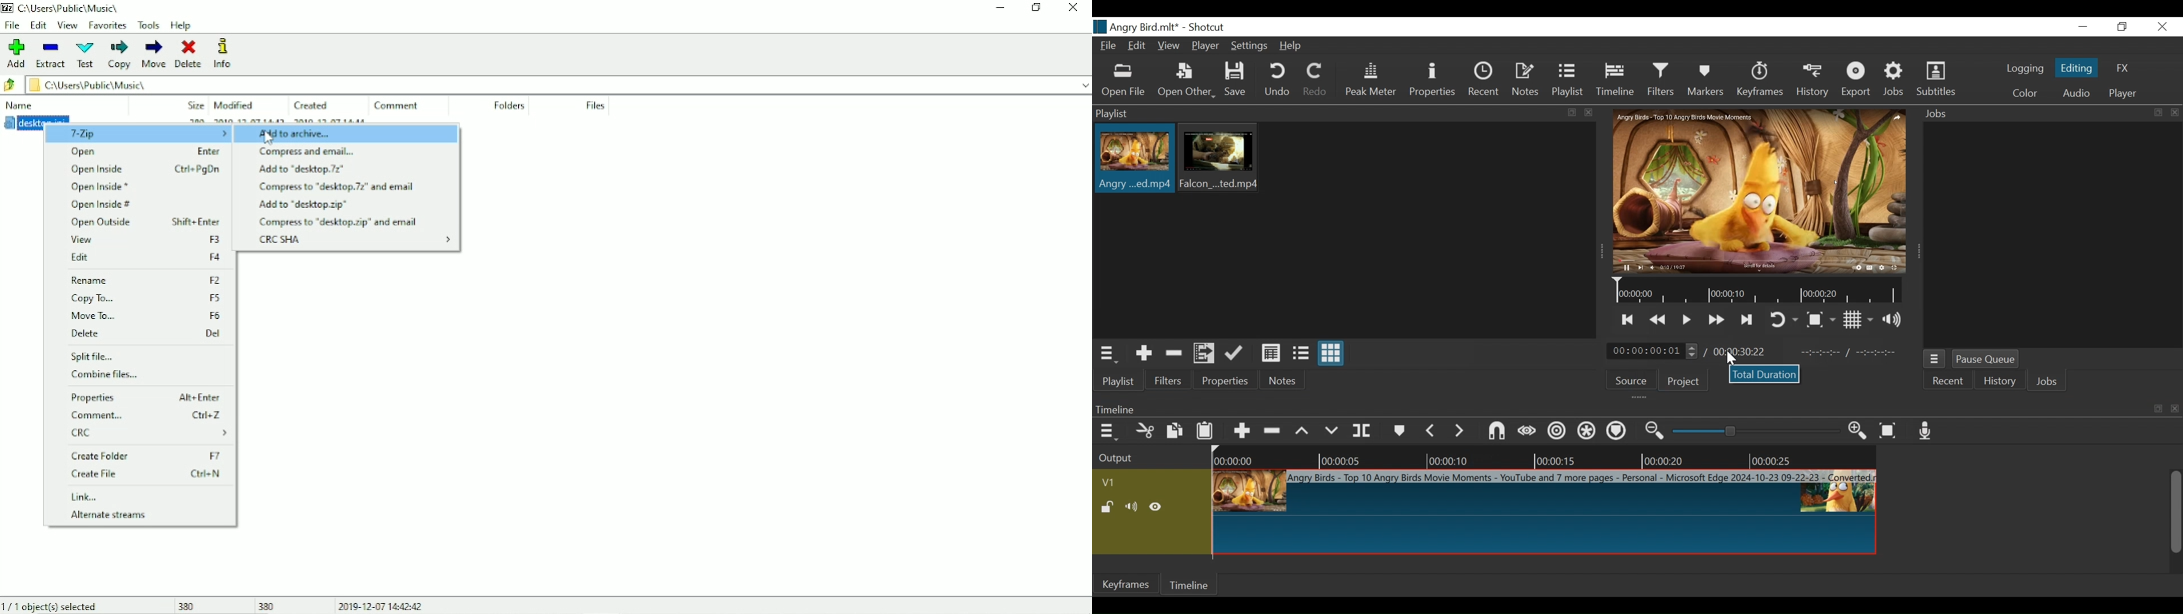  What do you see at coordinates (145, 281) in the screenshot?
I see `Rename` at bounding box center [145, 281].